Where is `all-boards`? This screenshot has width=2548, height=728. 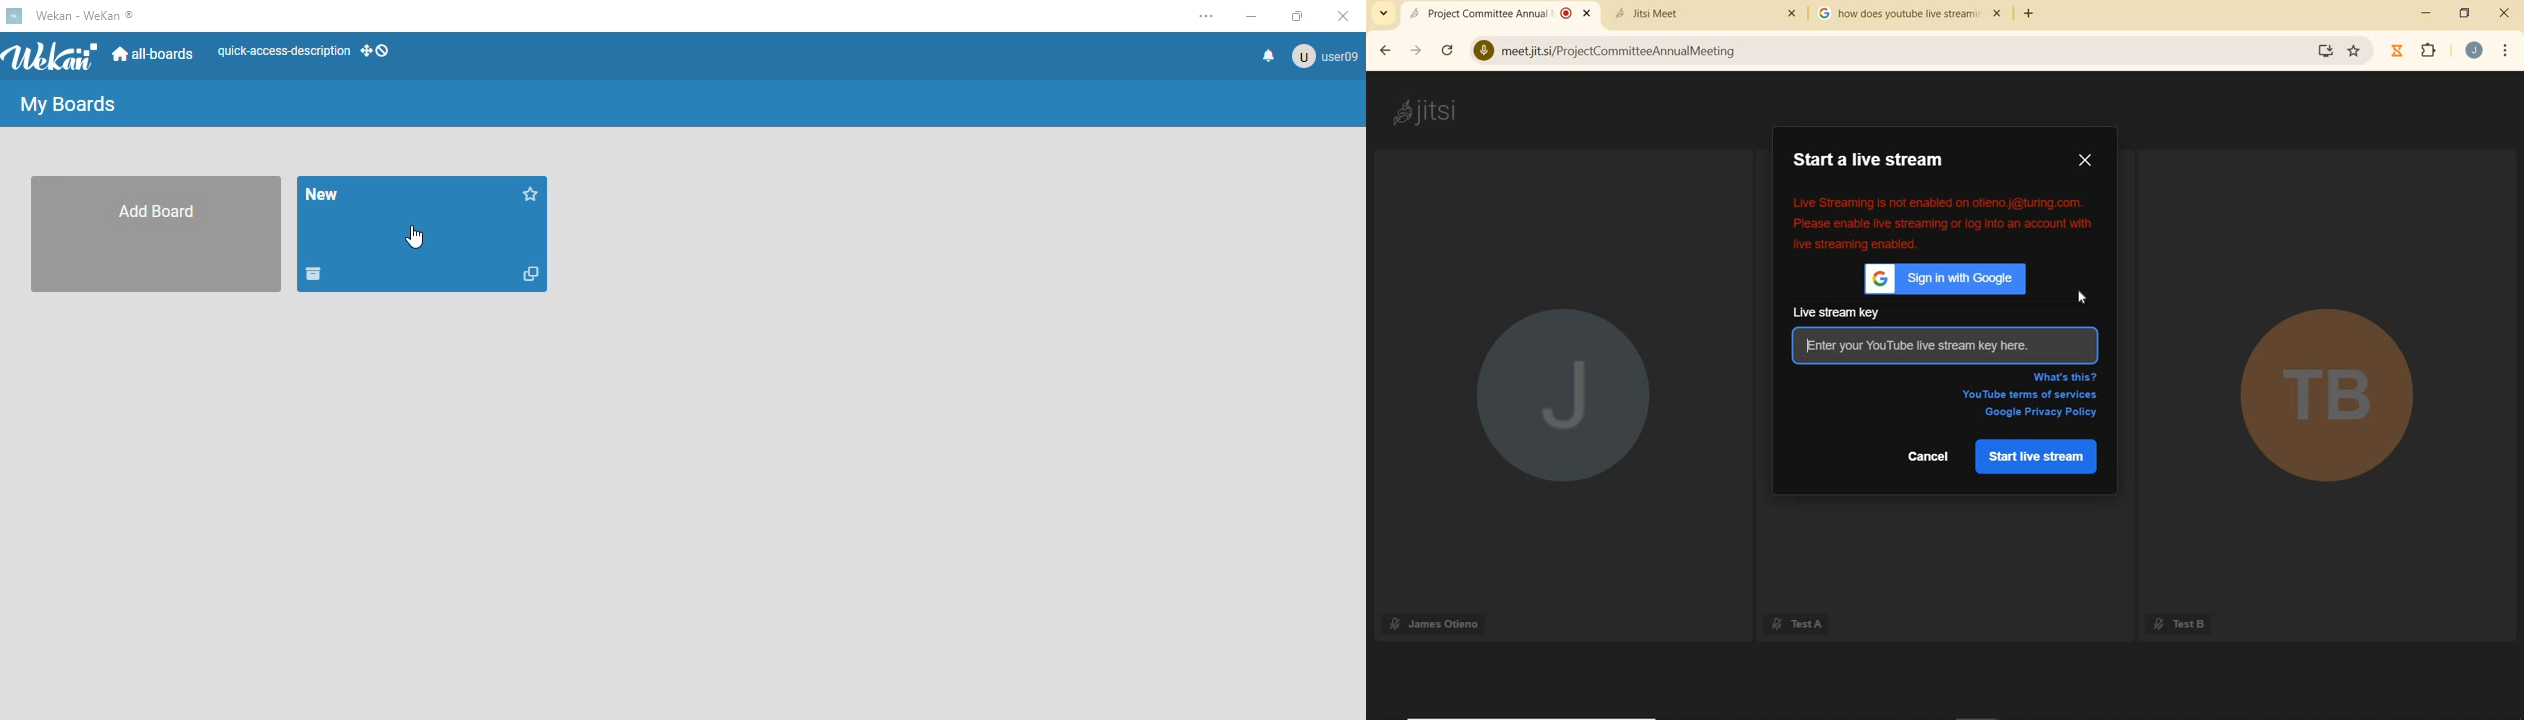 all-boards is located at coordinates (154, 55).